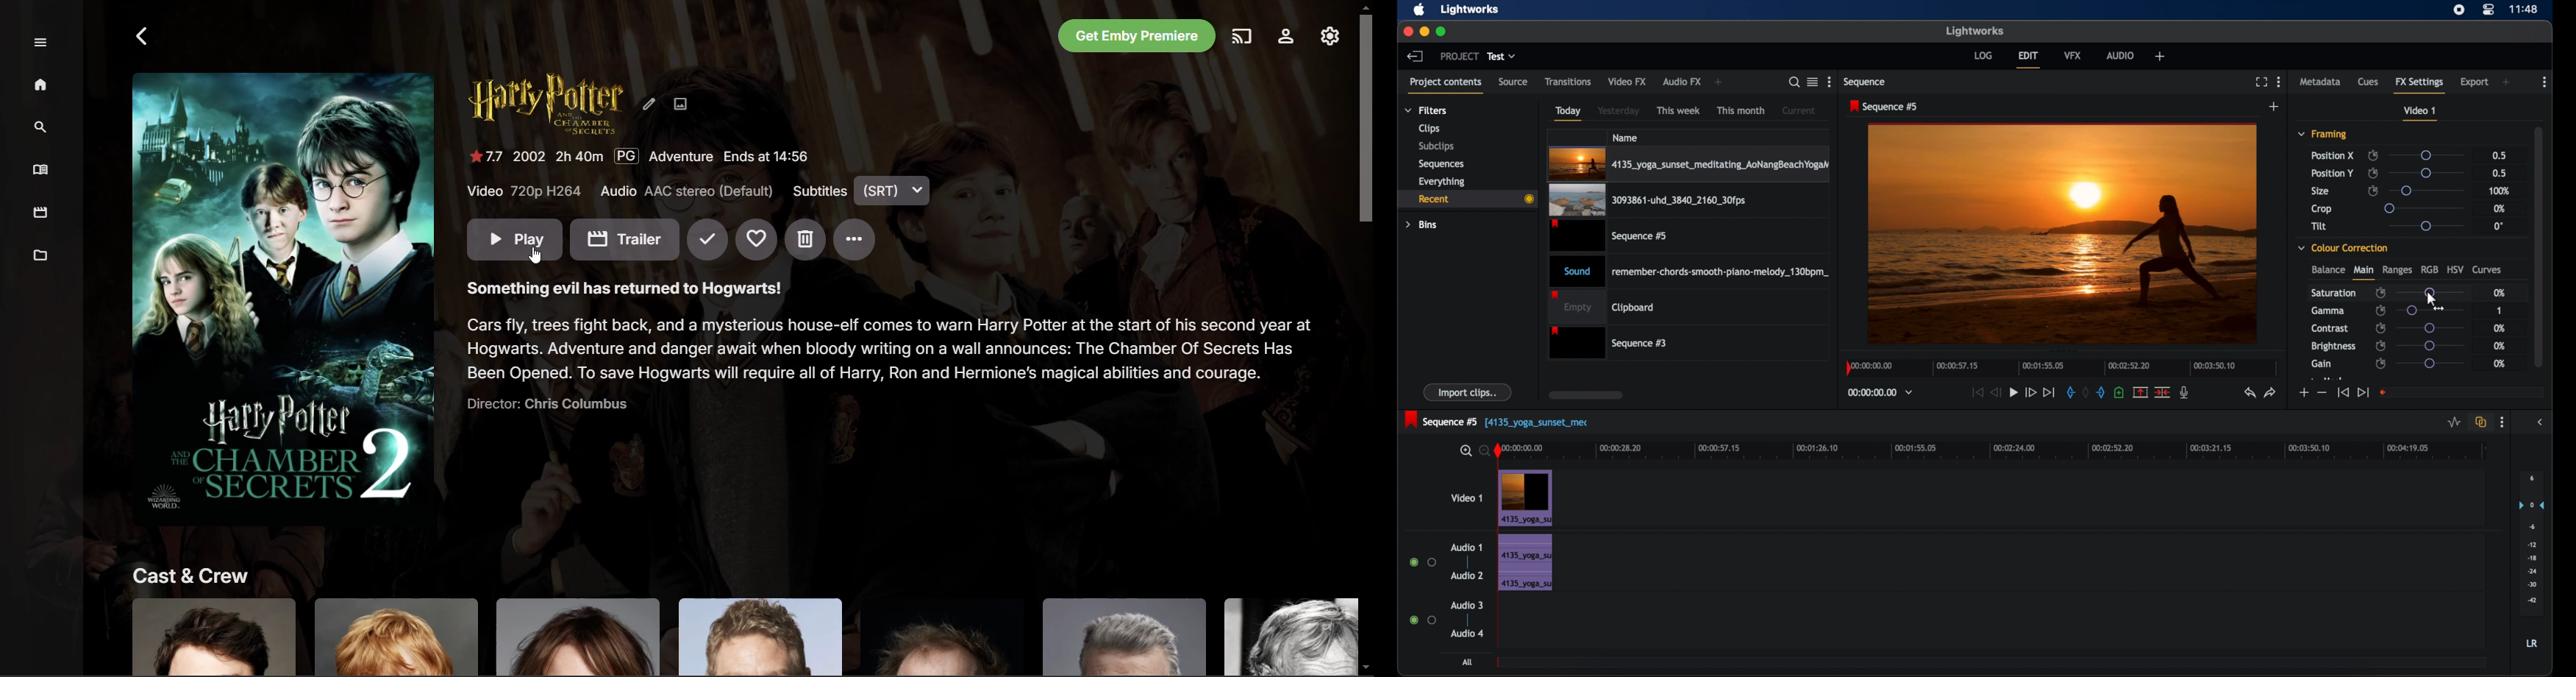  What do you see at coordinates (1608, 342) in the screenshot?
I see `sequence 3` at bounding box center [1608, 342].